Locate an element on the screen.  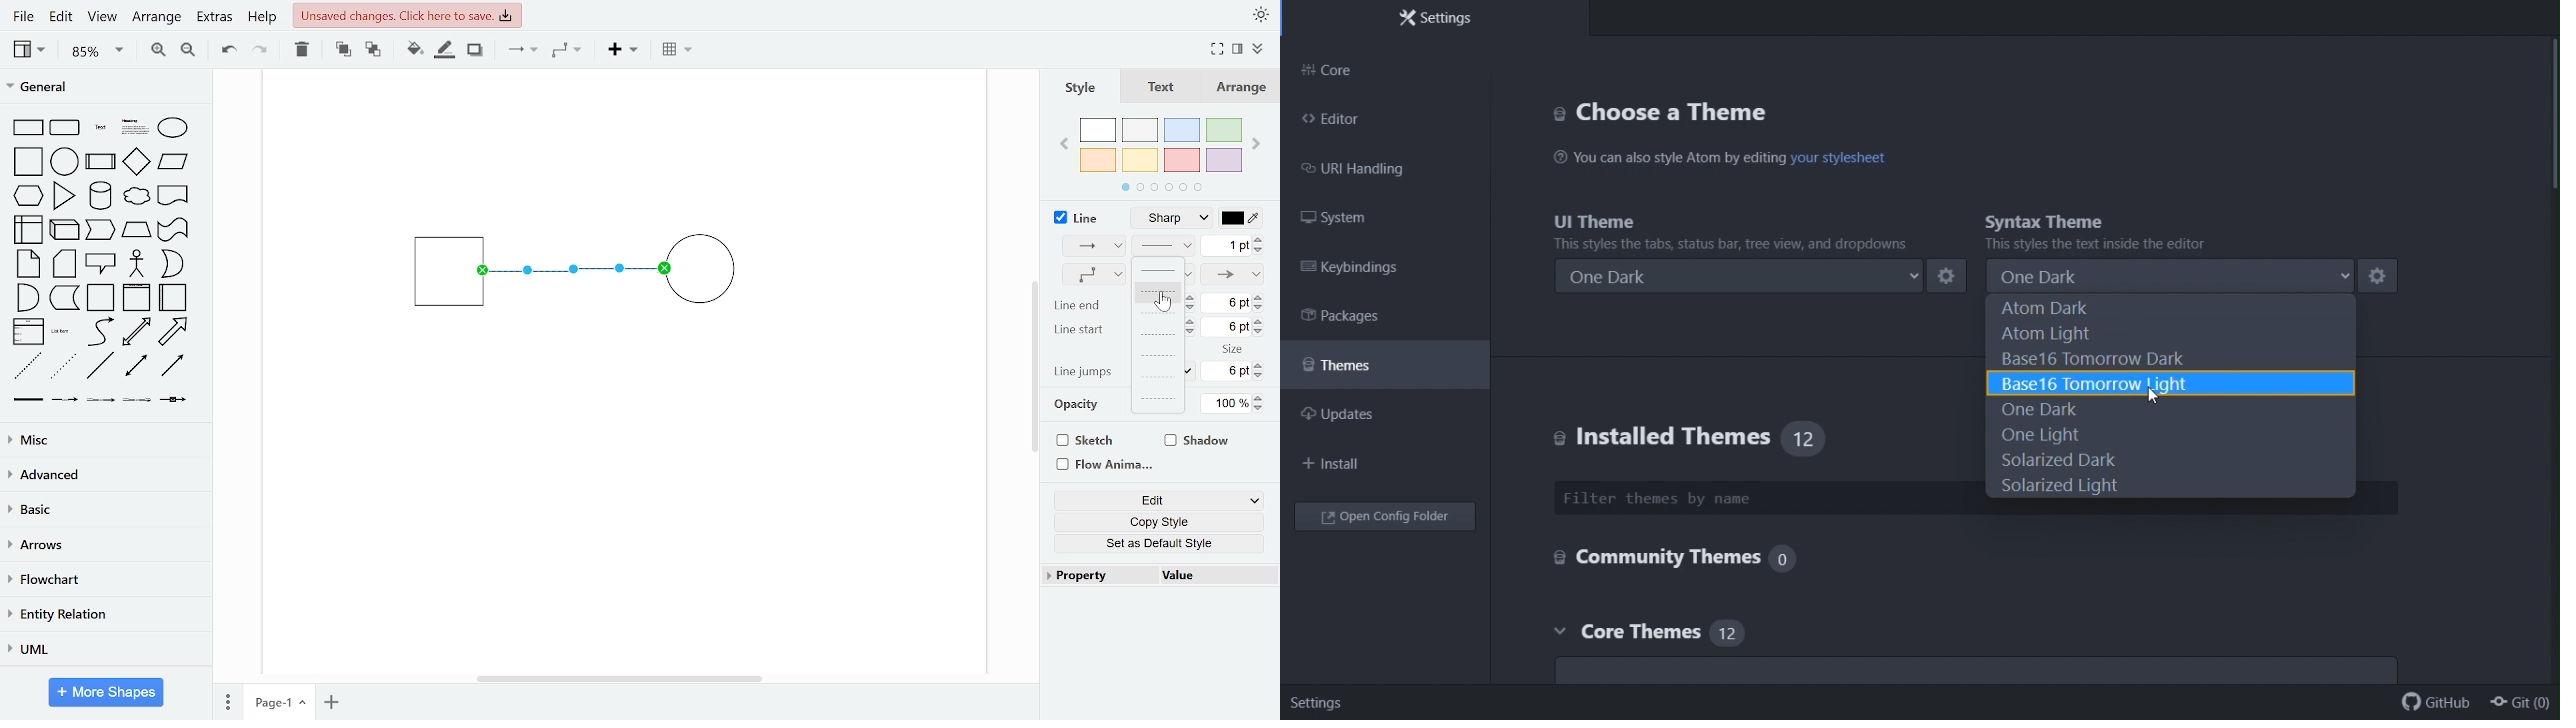
bidirectional arrow is located at coordinates (136, 332).